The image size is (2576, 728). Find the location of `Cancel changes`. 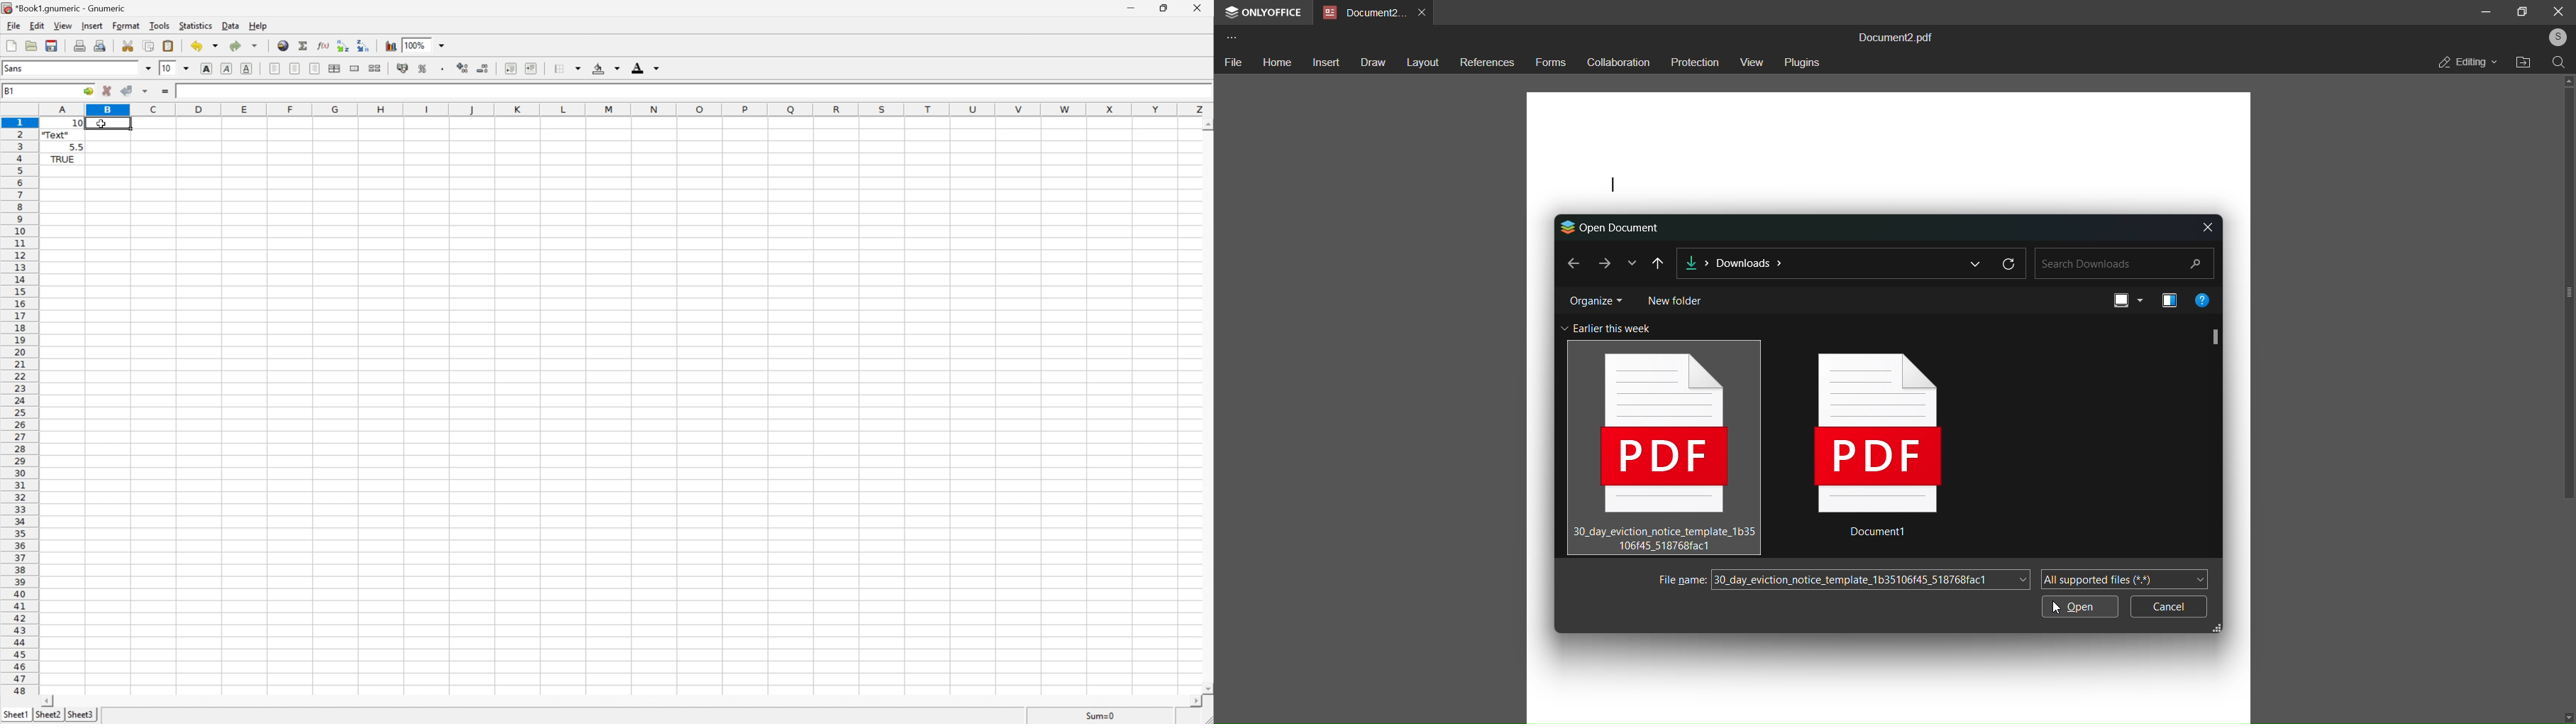

Cancel changes is located at coordinates (107, 91).